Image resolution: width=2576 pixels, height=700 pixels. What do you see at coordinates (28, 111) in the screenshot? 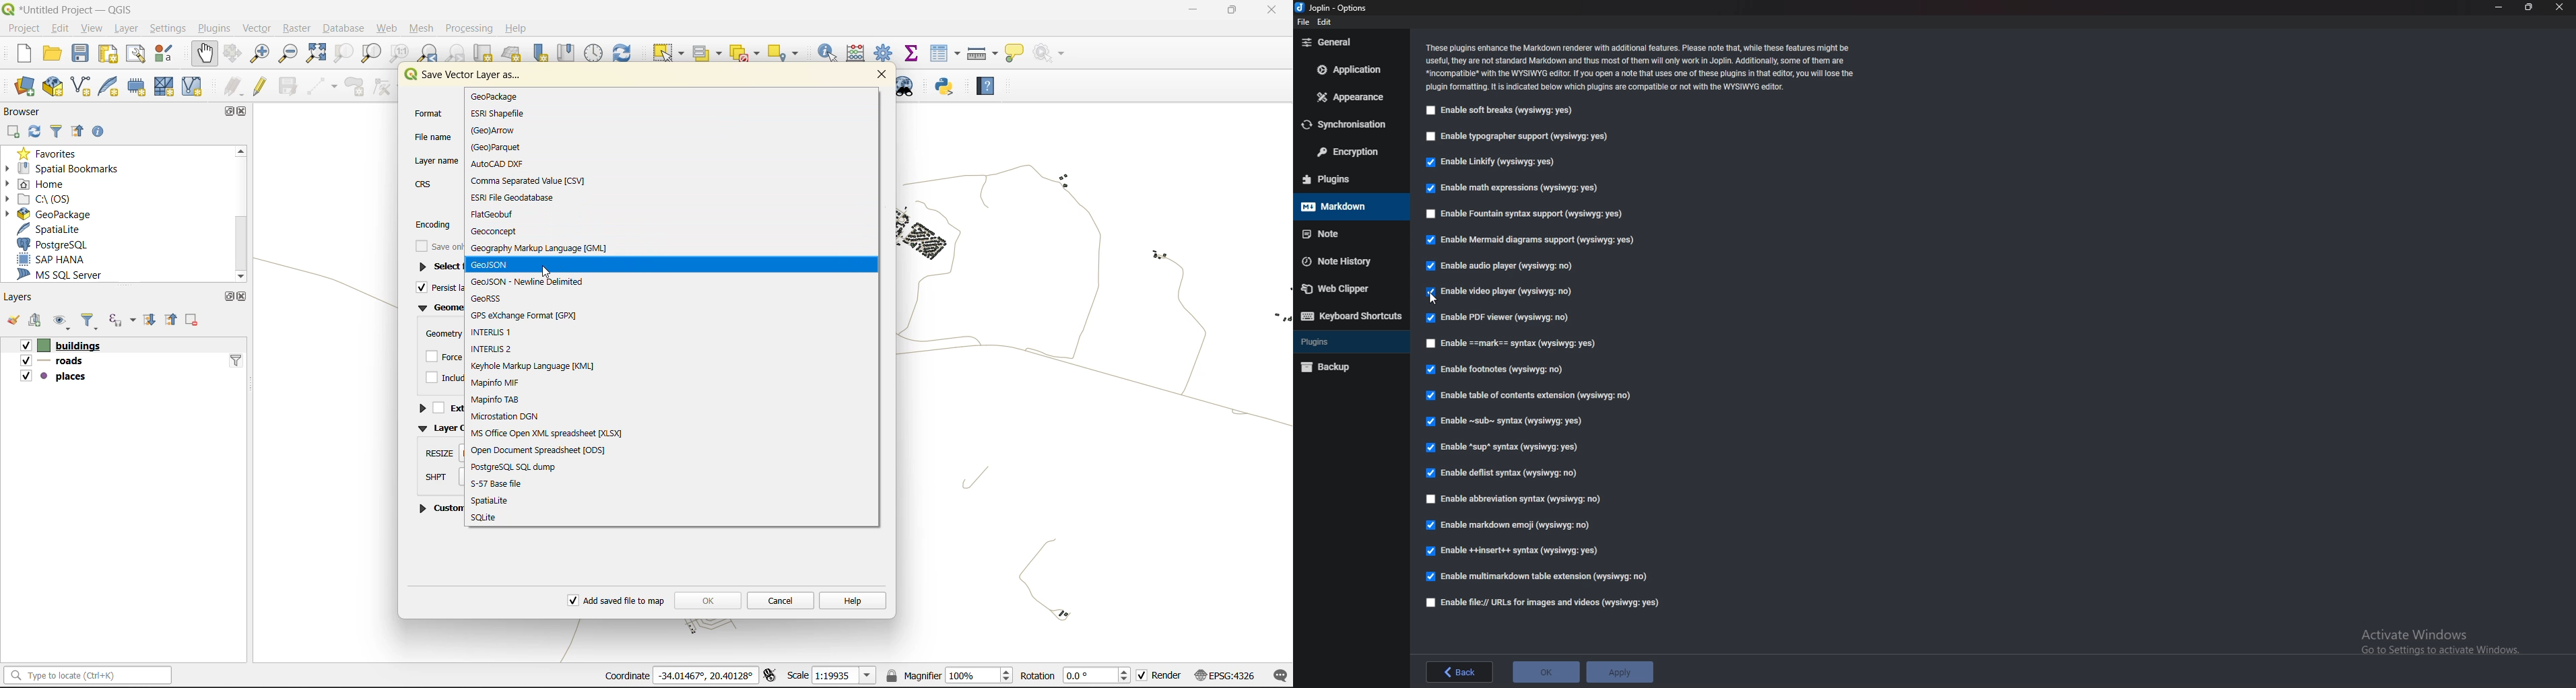
I see `browser` at bounding box center [28, 111].